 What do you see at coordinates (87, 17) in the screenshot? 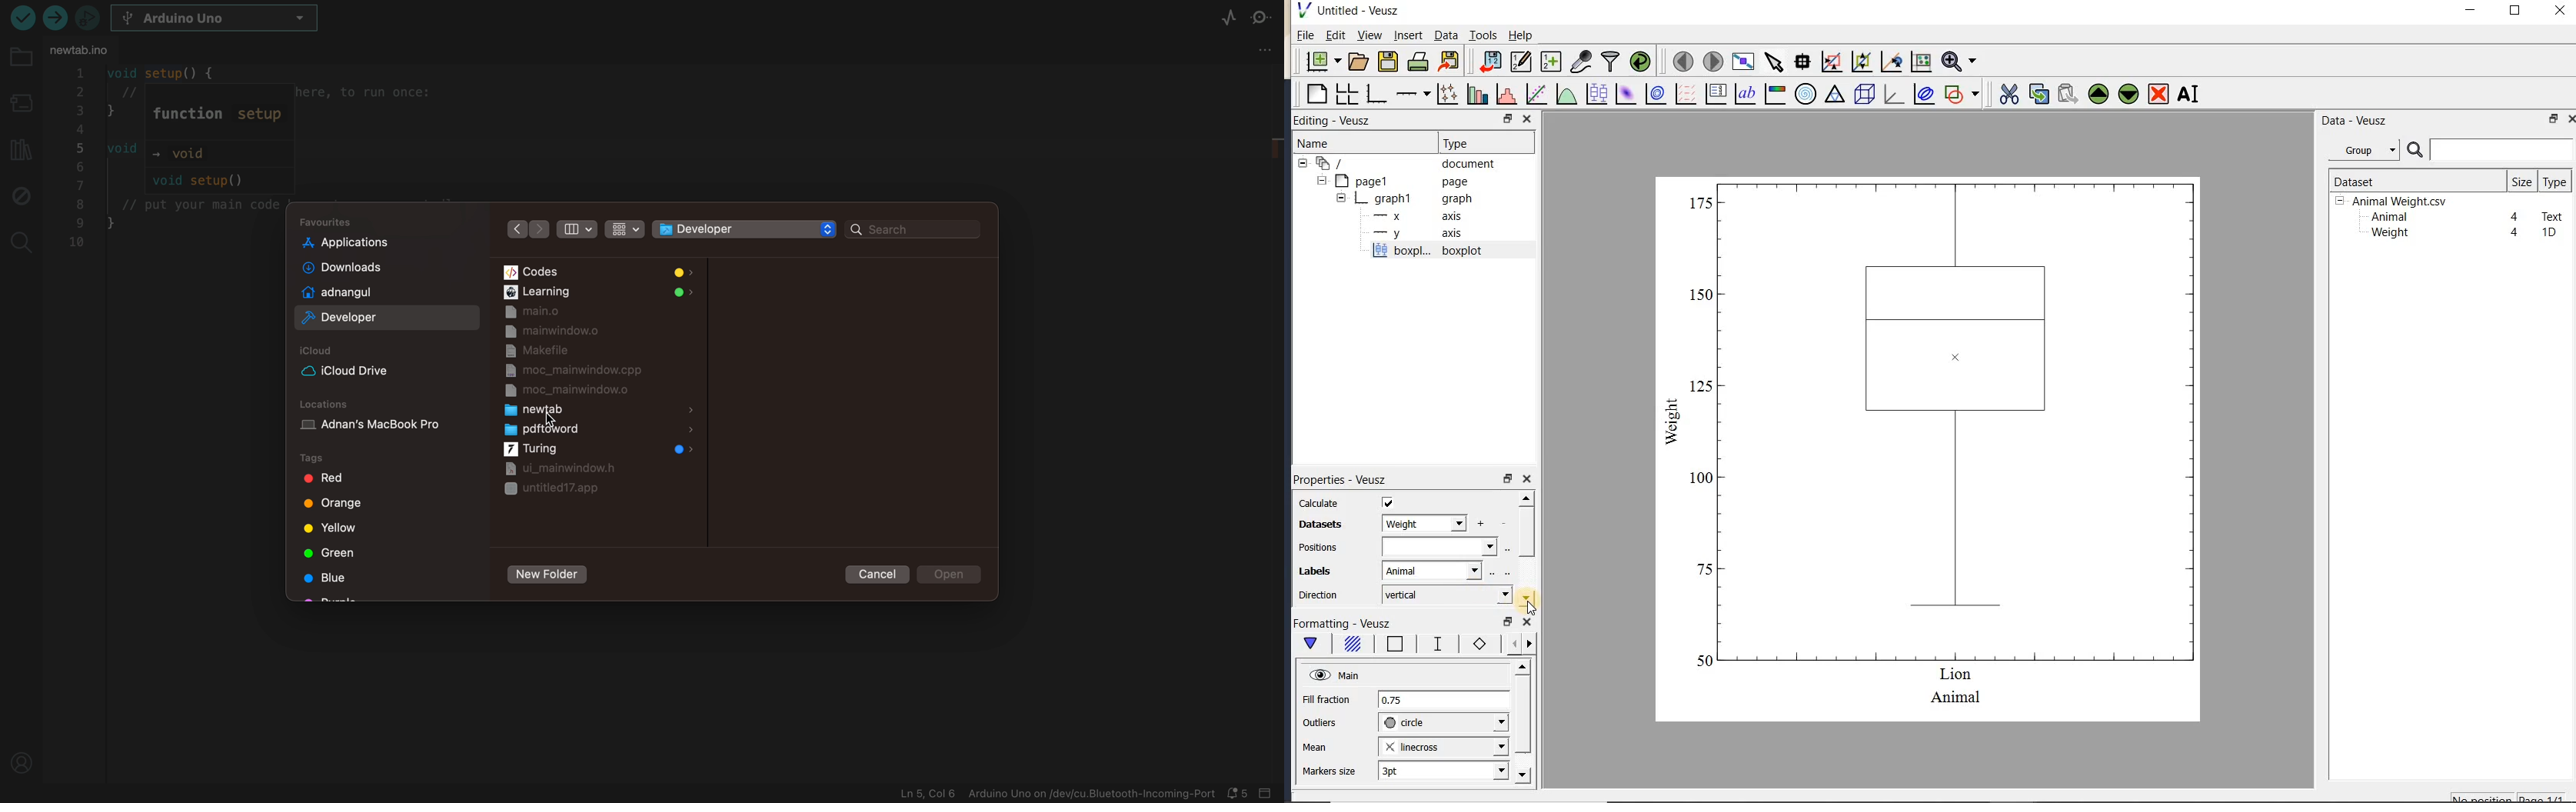
I see `debugger` at bounding box center [87, 17].